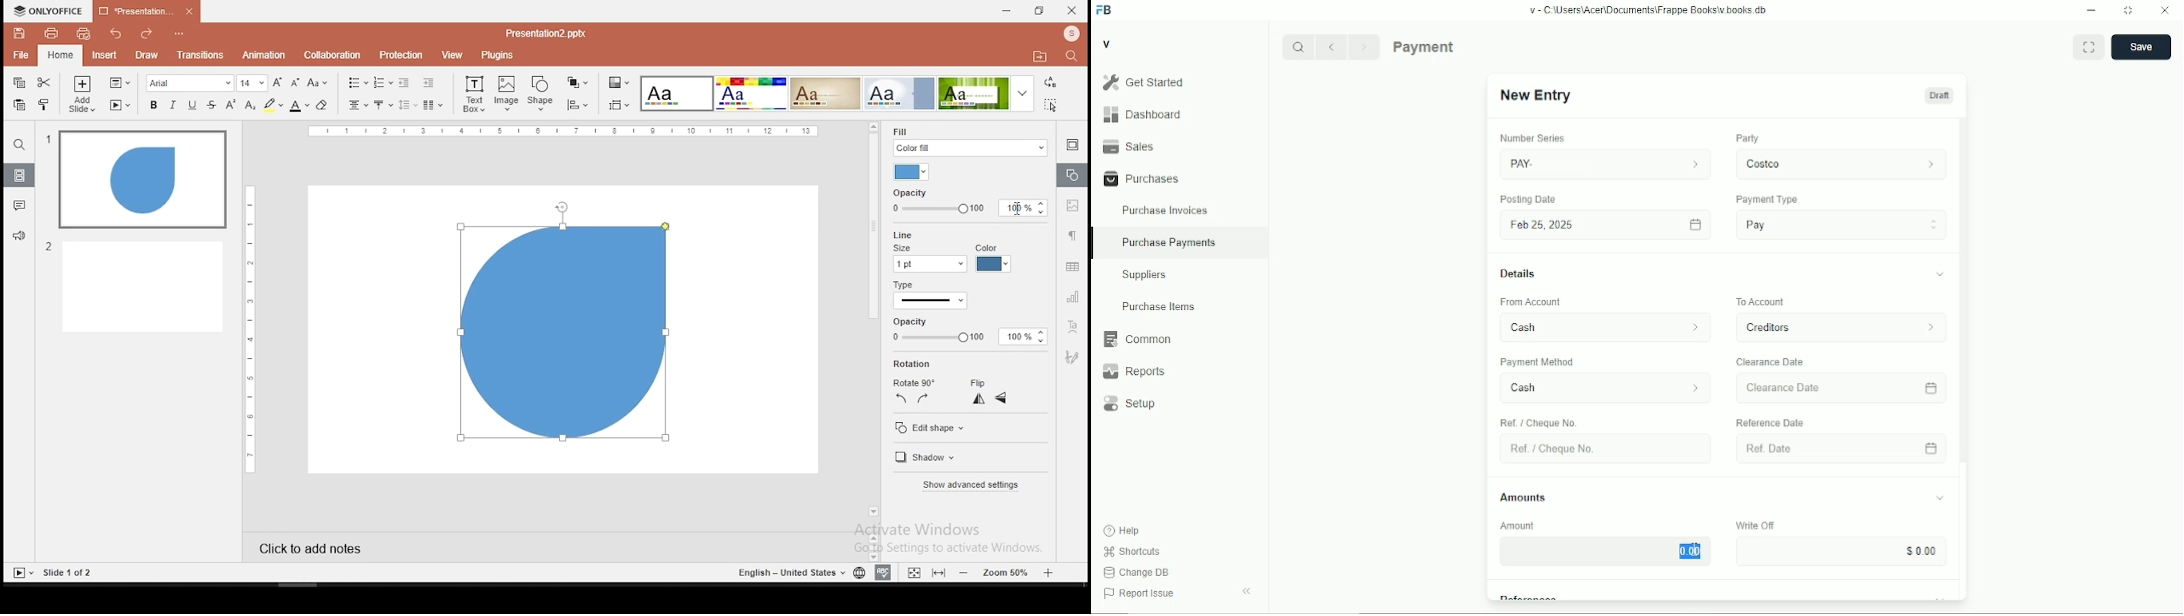 Image resolution: width=2184 pixels, height=616 pixels. I want to click on Posting Date, so click(1529, 200).